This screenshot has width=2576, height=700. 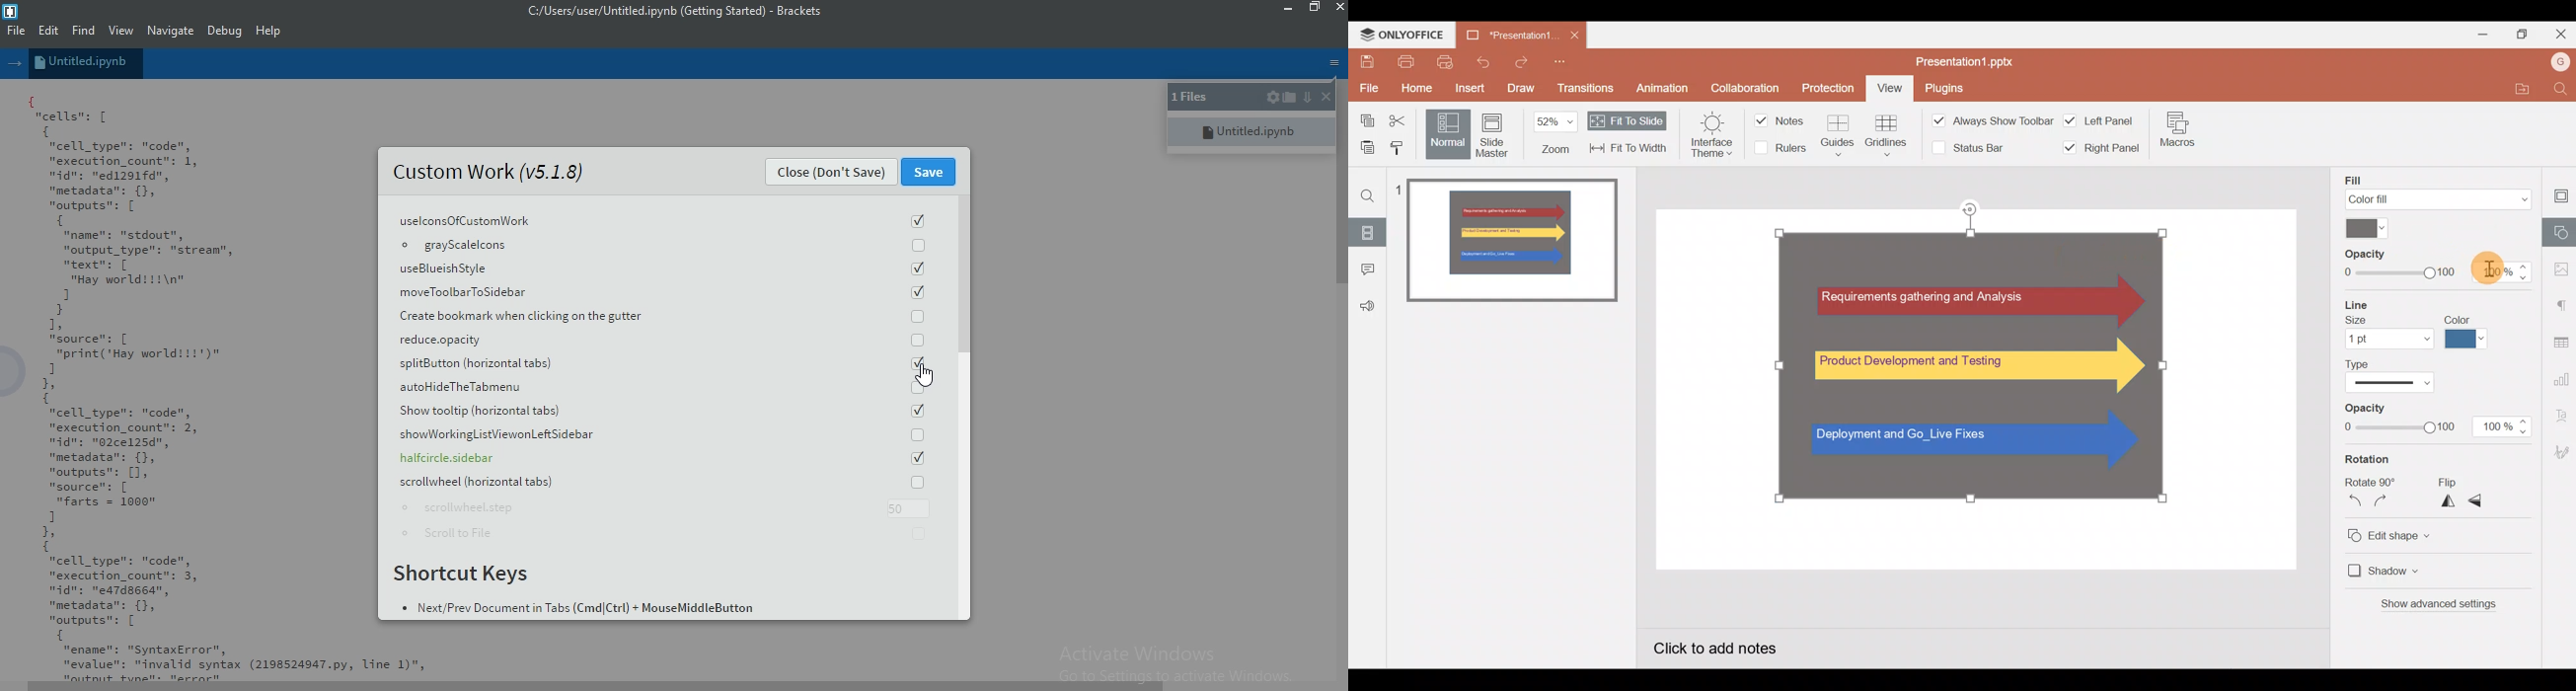 What do you see at coordinates (1586, 88) in the screenshot?
I see `Transitions` at bounding box center [1586, 88].